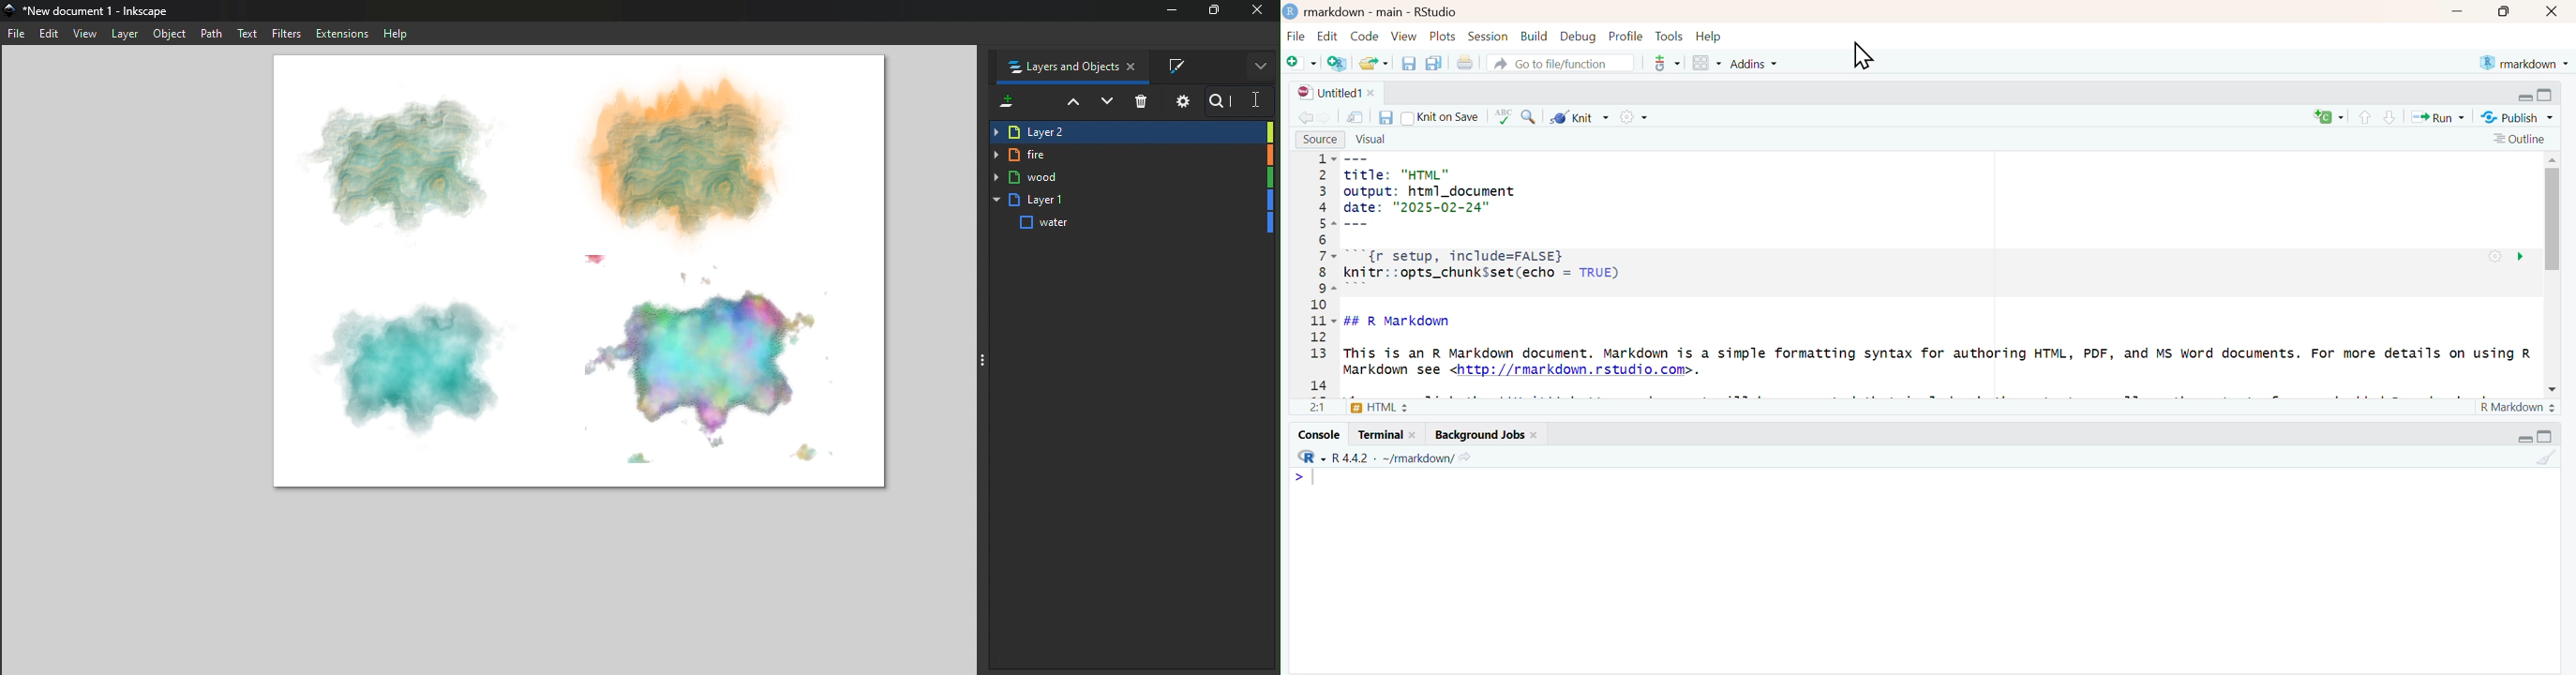 This screenshot has height=700, width=2576. Describe the element at coordinates (1337, 62) in the screenshot. I see `Create a project` at that location.